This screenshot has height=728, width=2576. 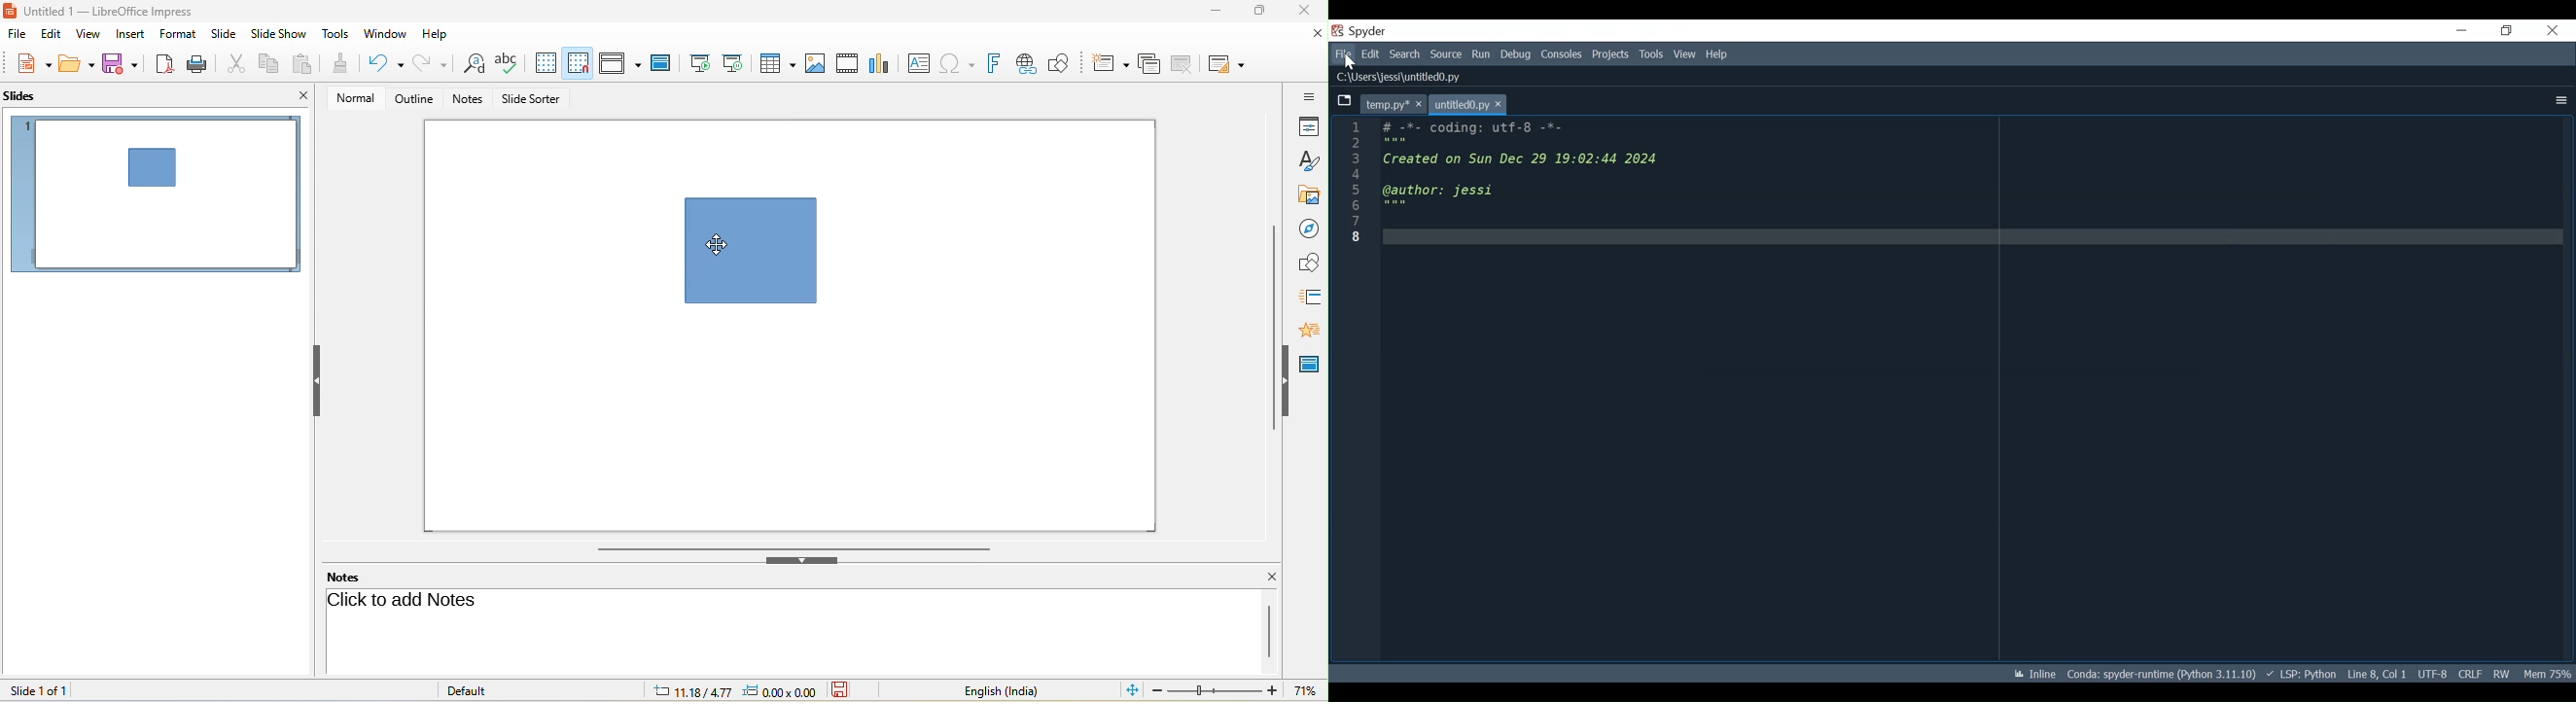 What do you see at coordinates (716, 246) in the screenshot?
I see `cursor` at bounding box center [716, 246].